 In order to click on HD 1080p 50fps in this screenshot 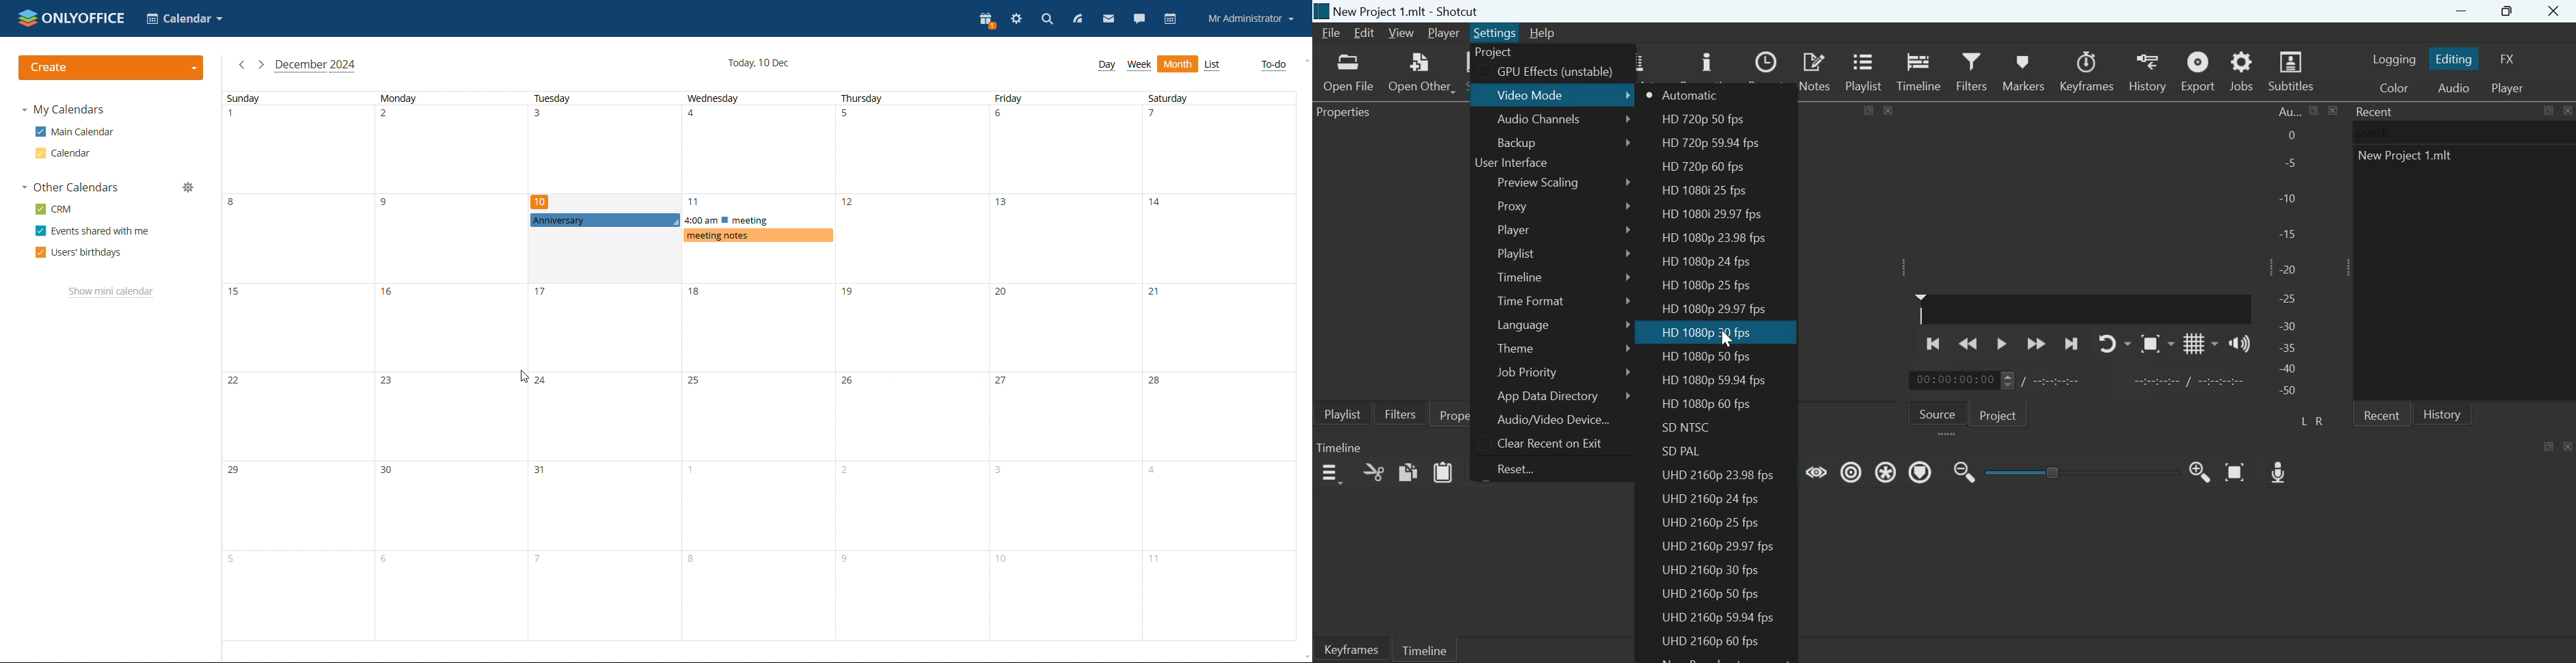, I will do `click(1706, 357)`.